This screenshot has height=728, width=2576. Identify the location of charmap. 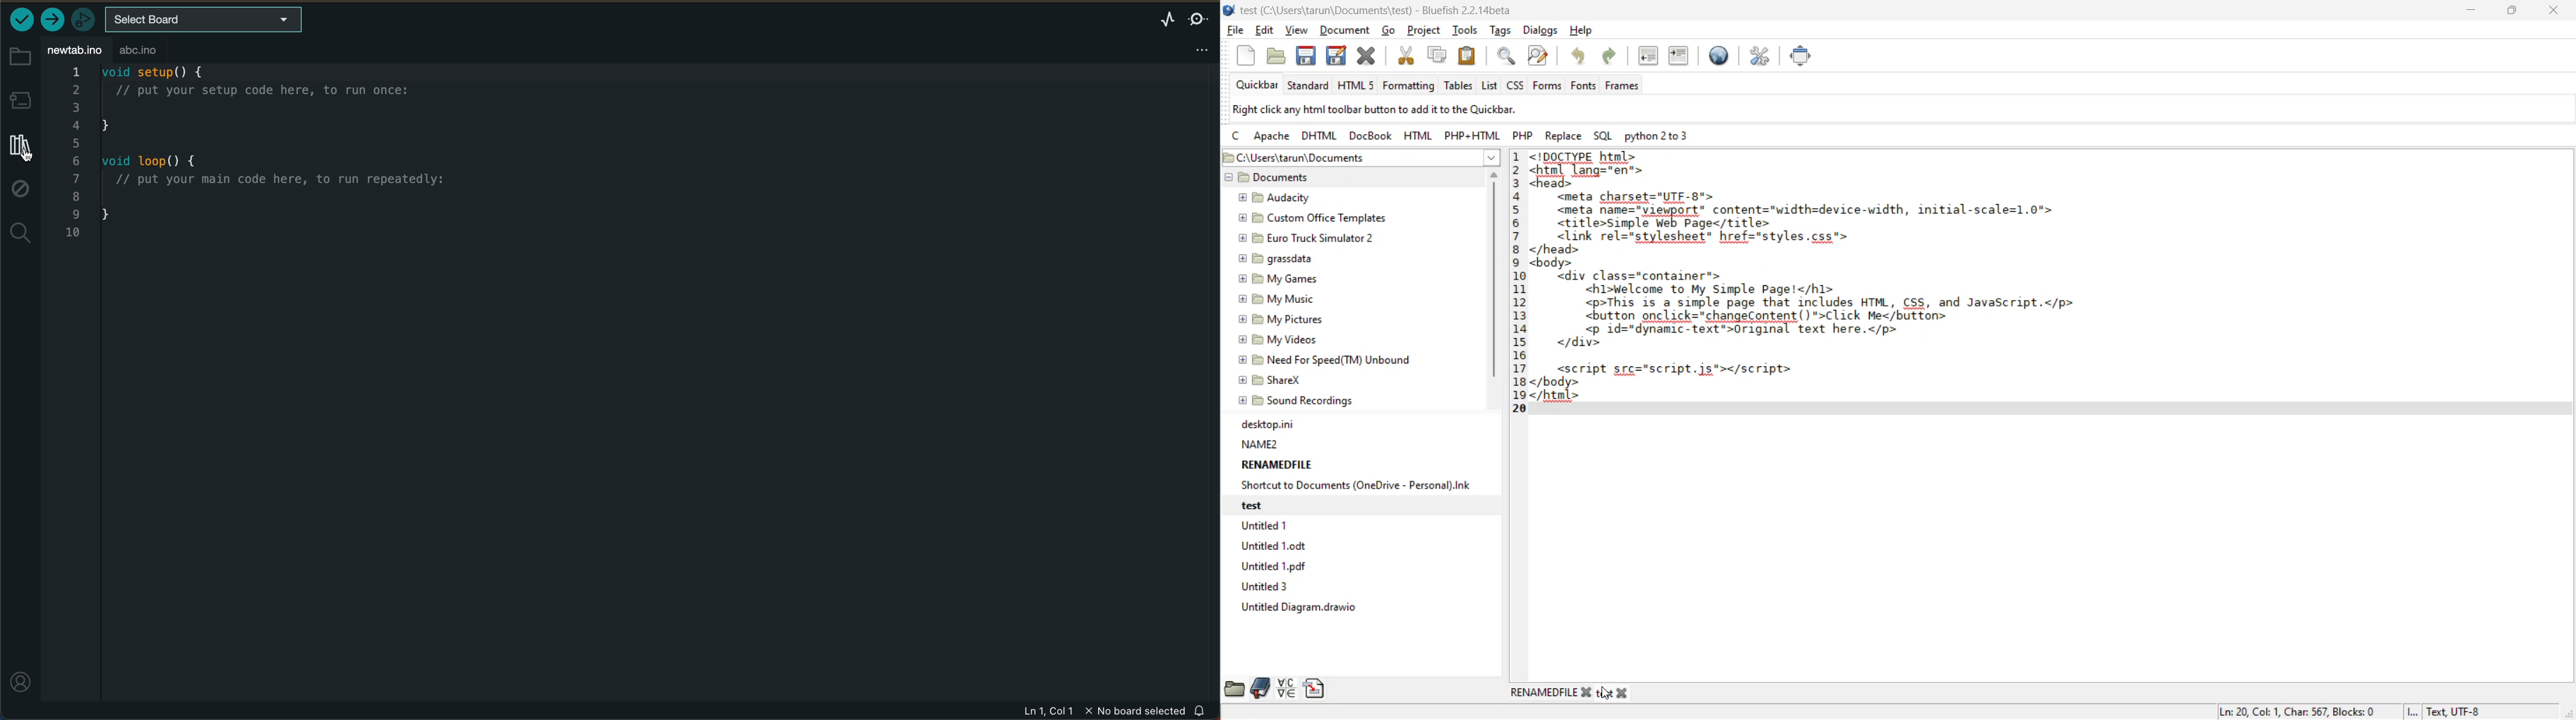
(1286, 688).